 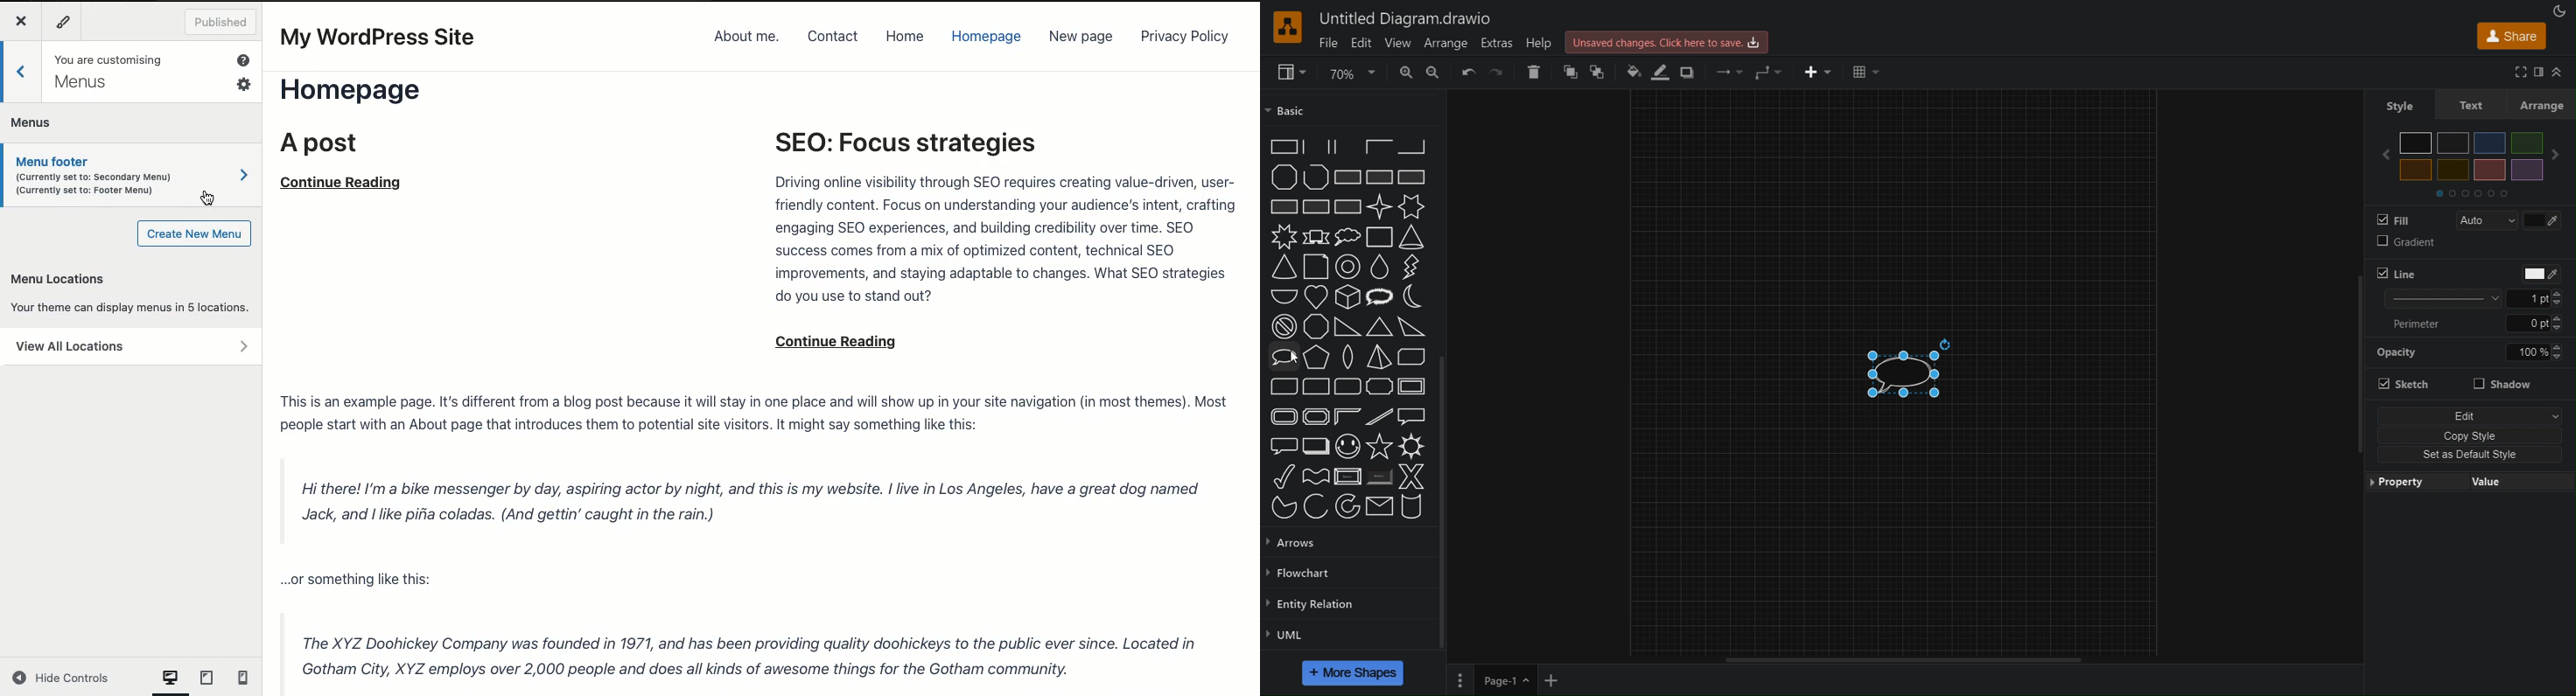 What do you see at coordinates (1280, 146) in the screenshot?
I see `Partial Rectangle` at bounding box center [1280, 146].